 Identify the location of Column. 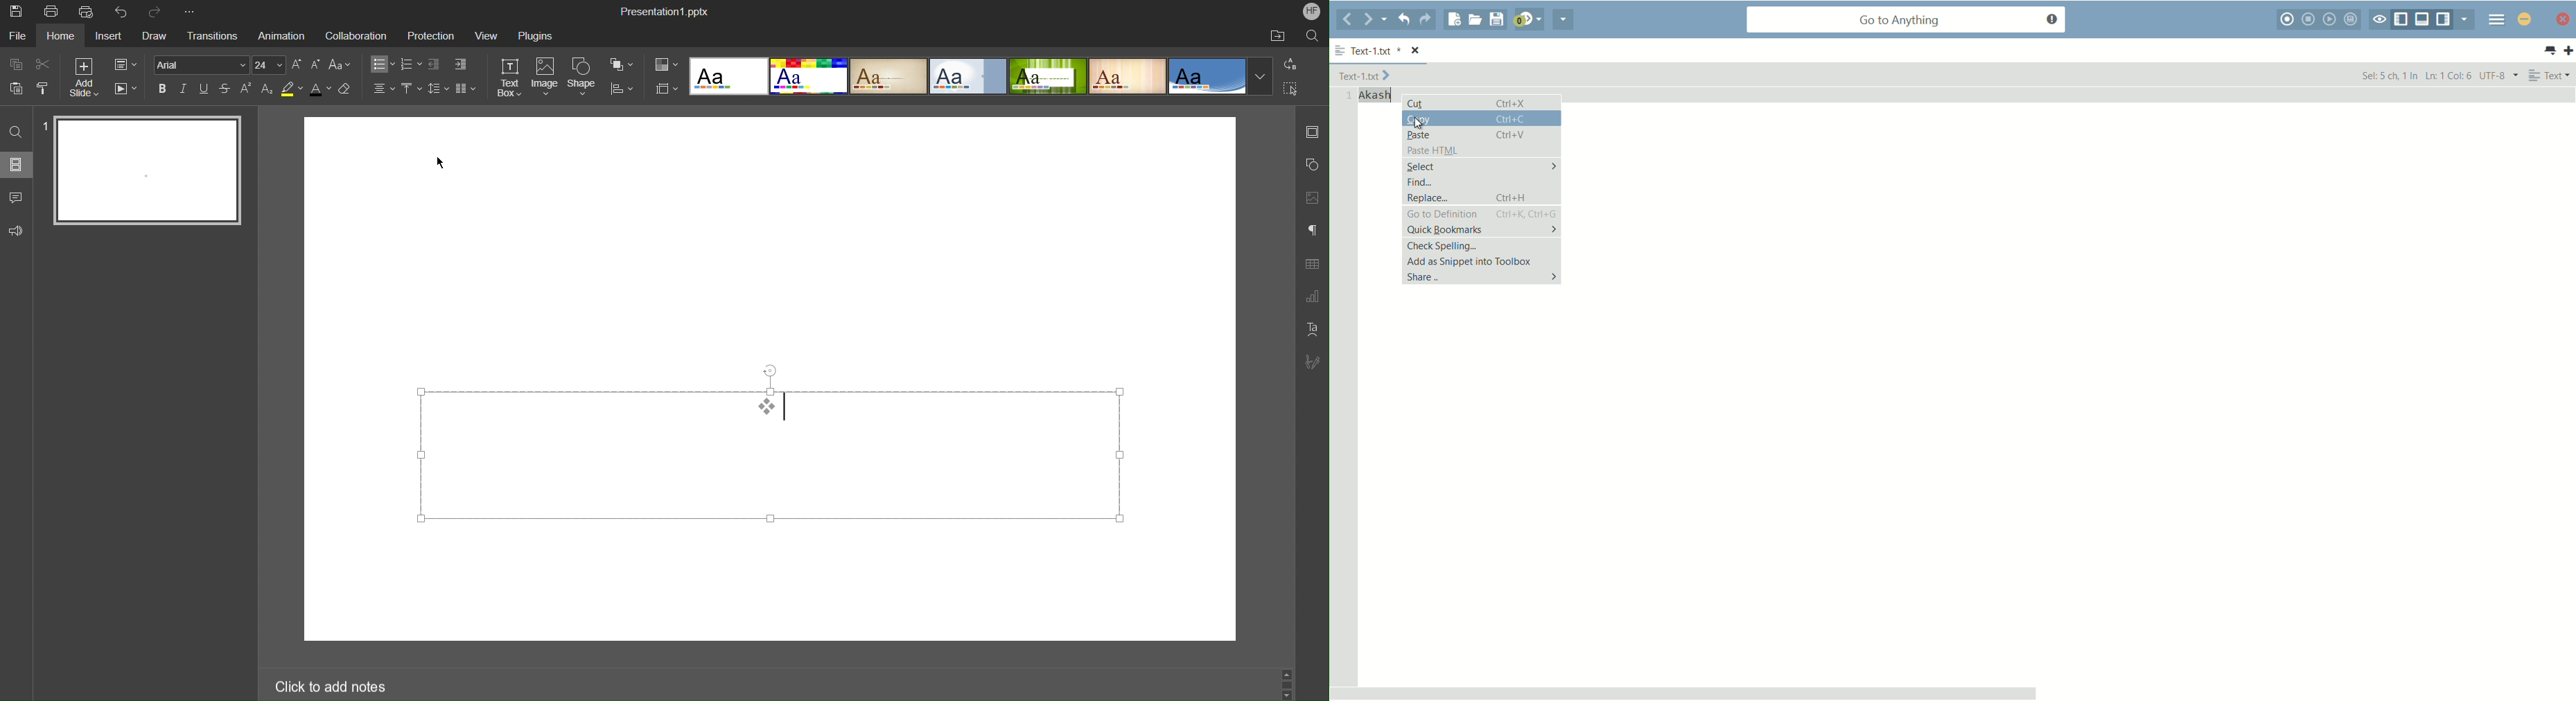
(466, 89).